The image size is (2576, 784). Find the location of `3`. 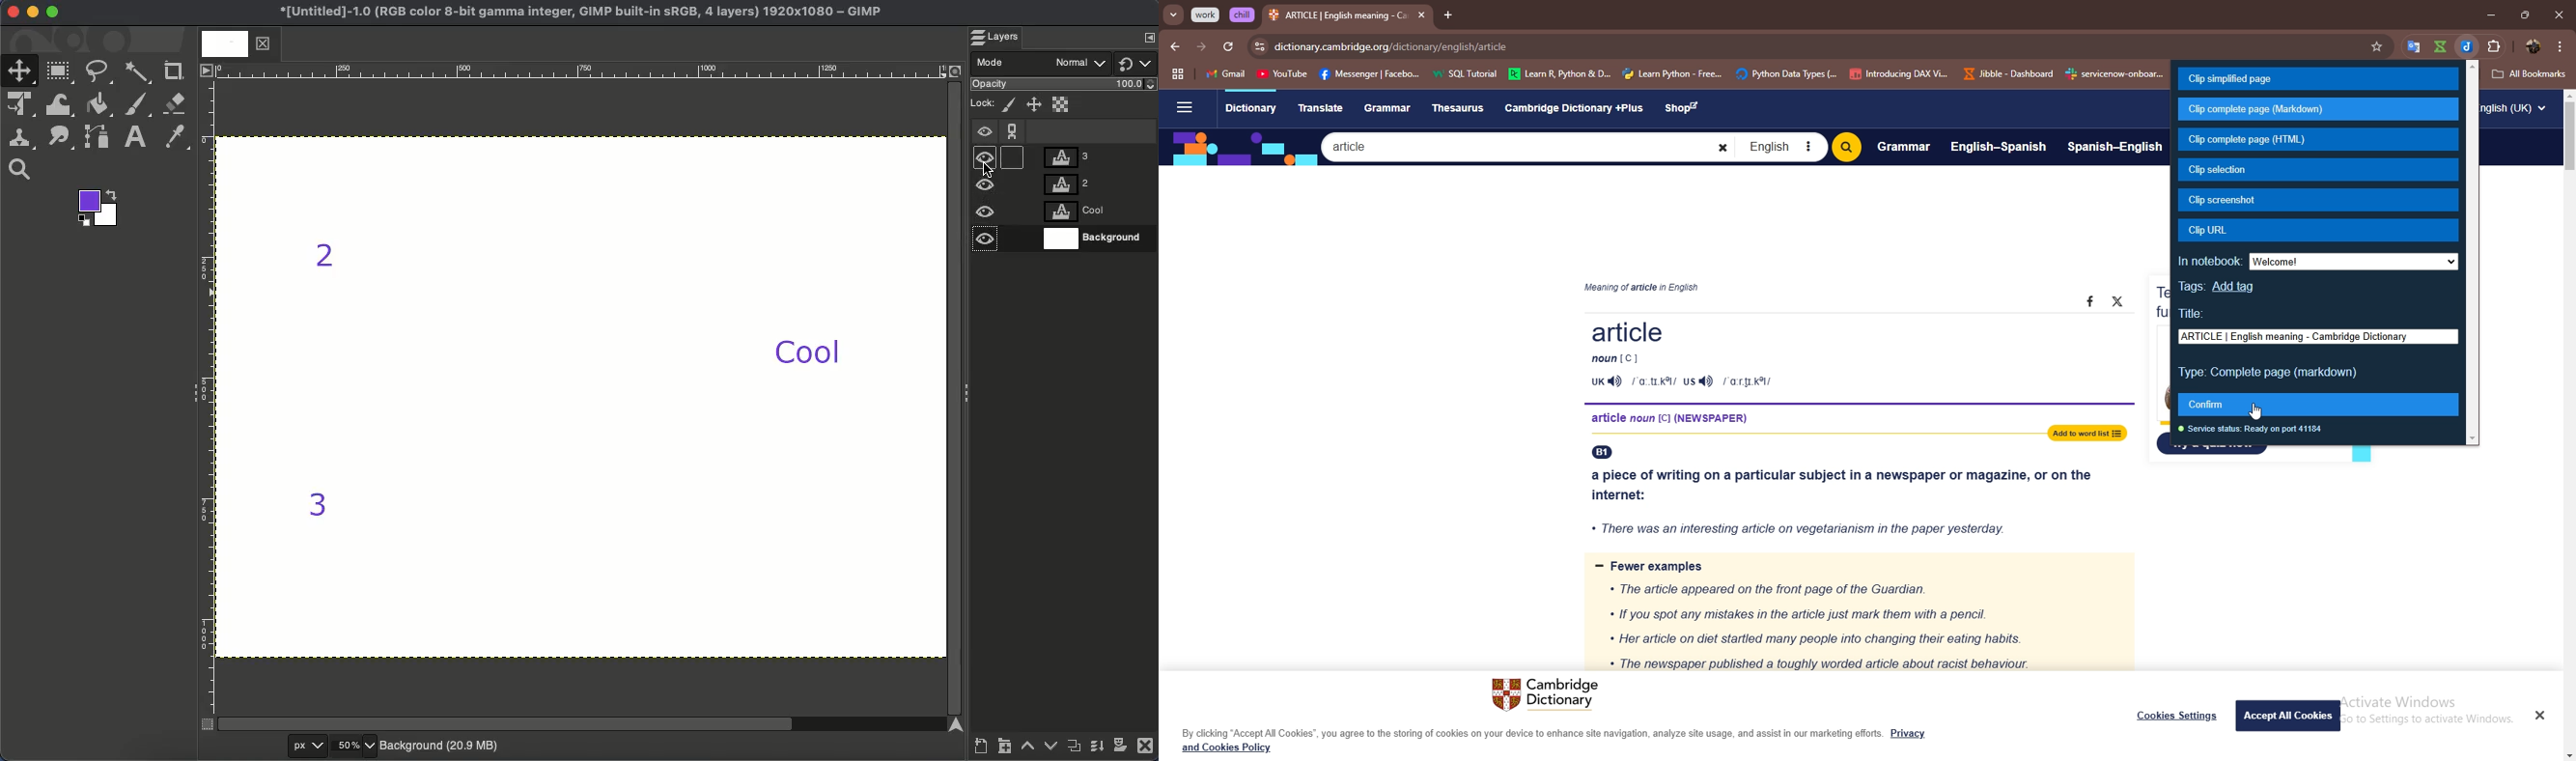

3 is located at coordinates (322, 493).